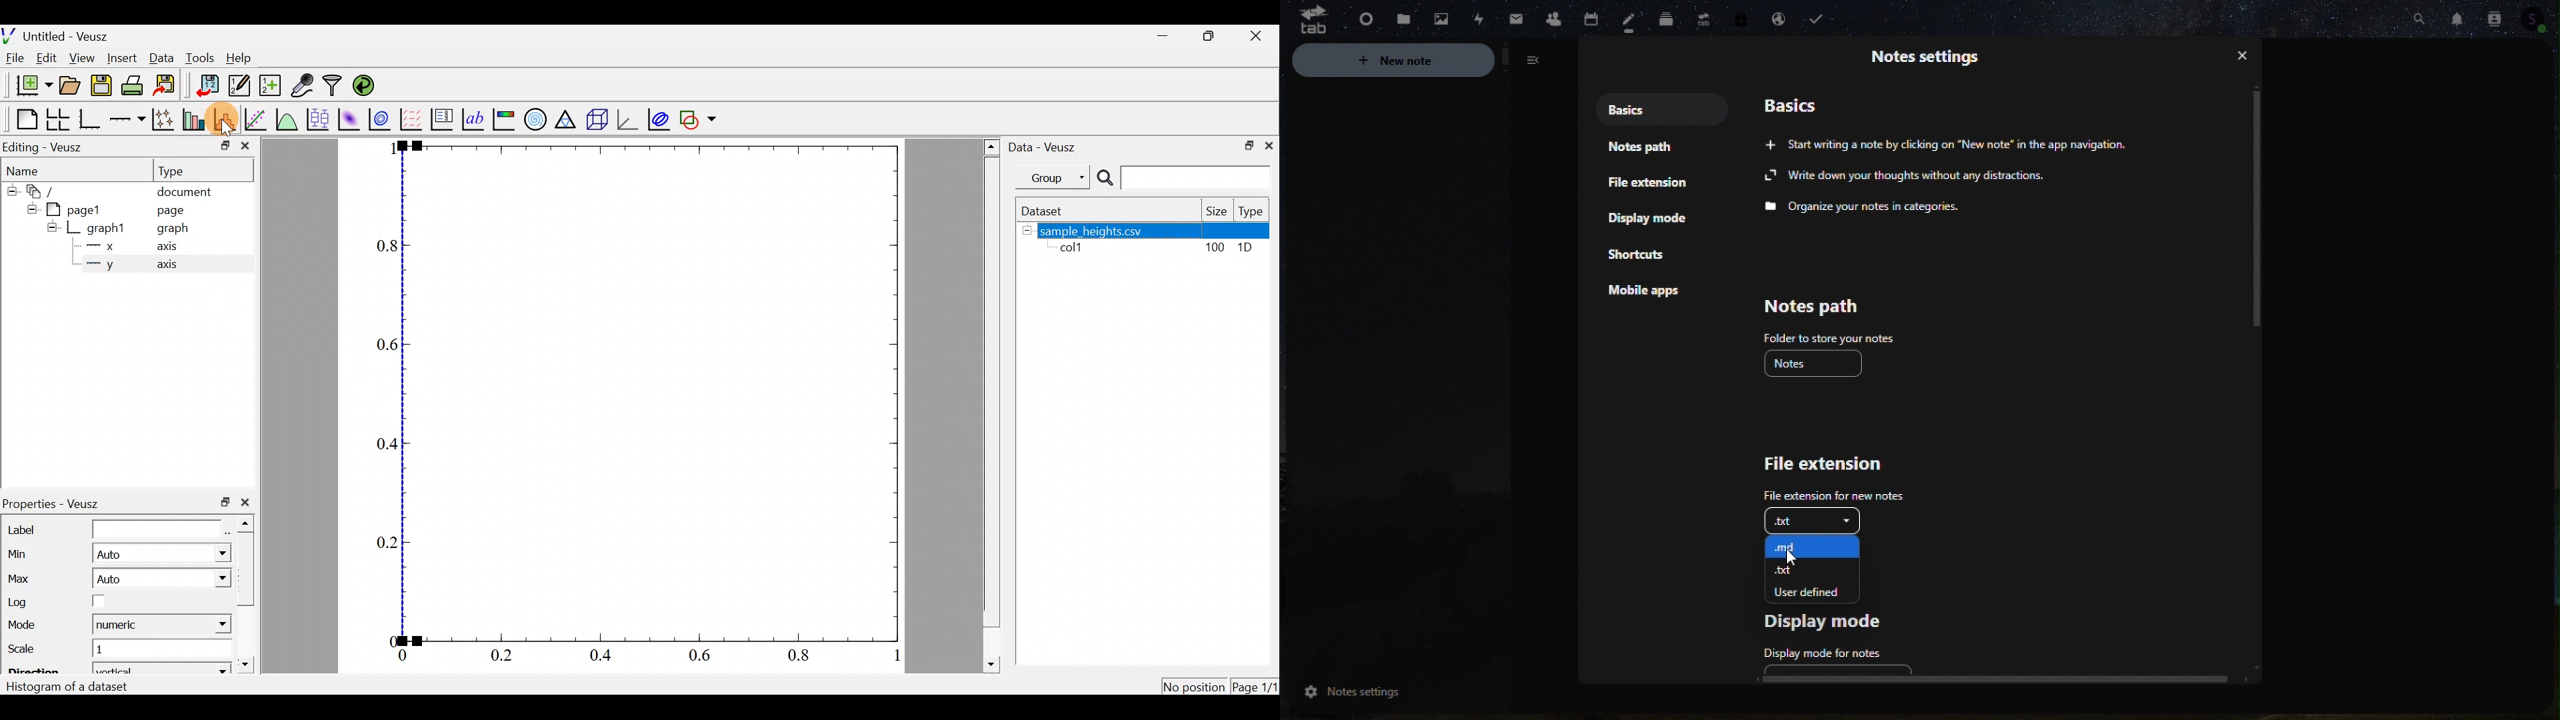 This screenshot has height=728, width=2576. What do you see at coordinates (1736, 22) in the screenshot?
I see `free trial` at bounding box center [1736, 22].